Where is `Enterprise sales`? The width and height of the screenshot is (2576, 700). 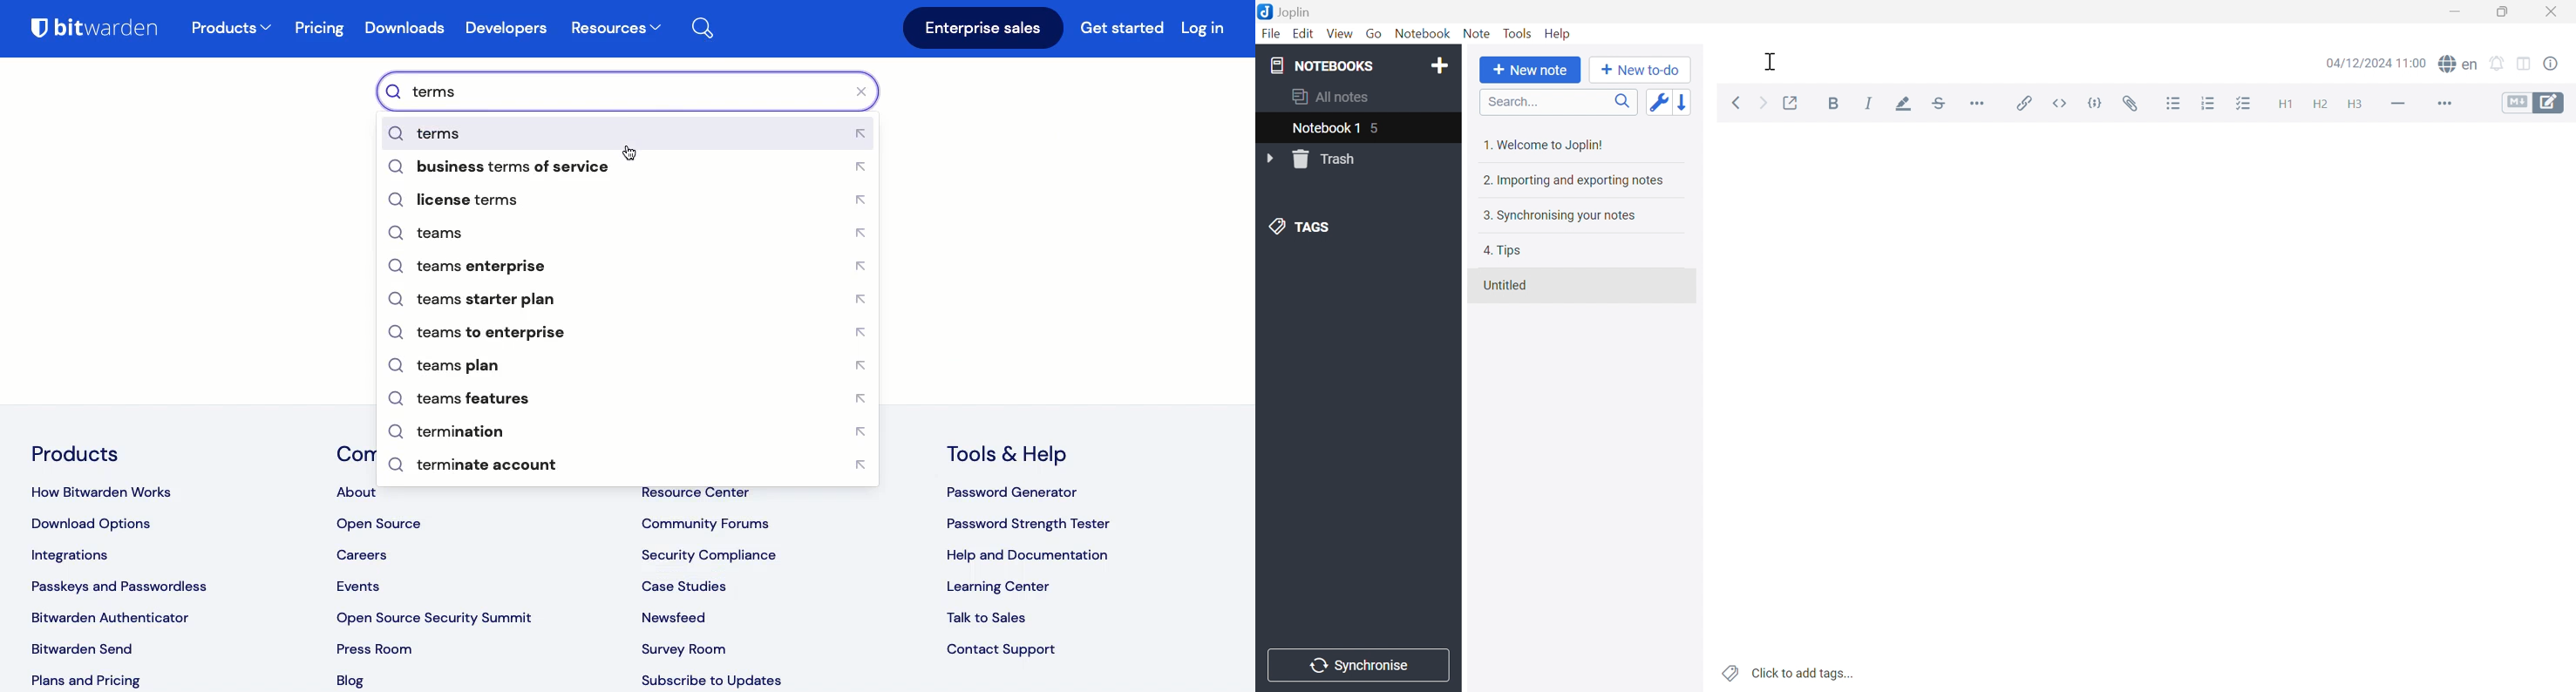
Enterprise sales is located at coordinates (983, 29).